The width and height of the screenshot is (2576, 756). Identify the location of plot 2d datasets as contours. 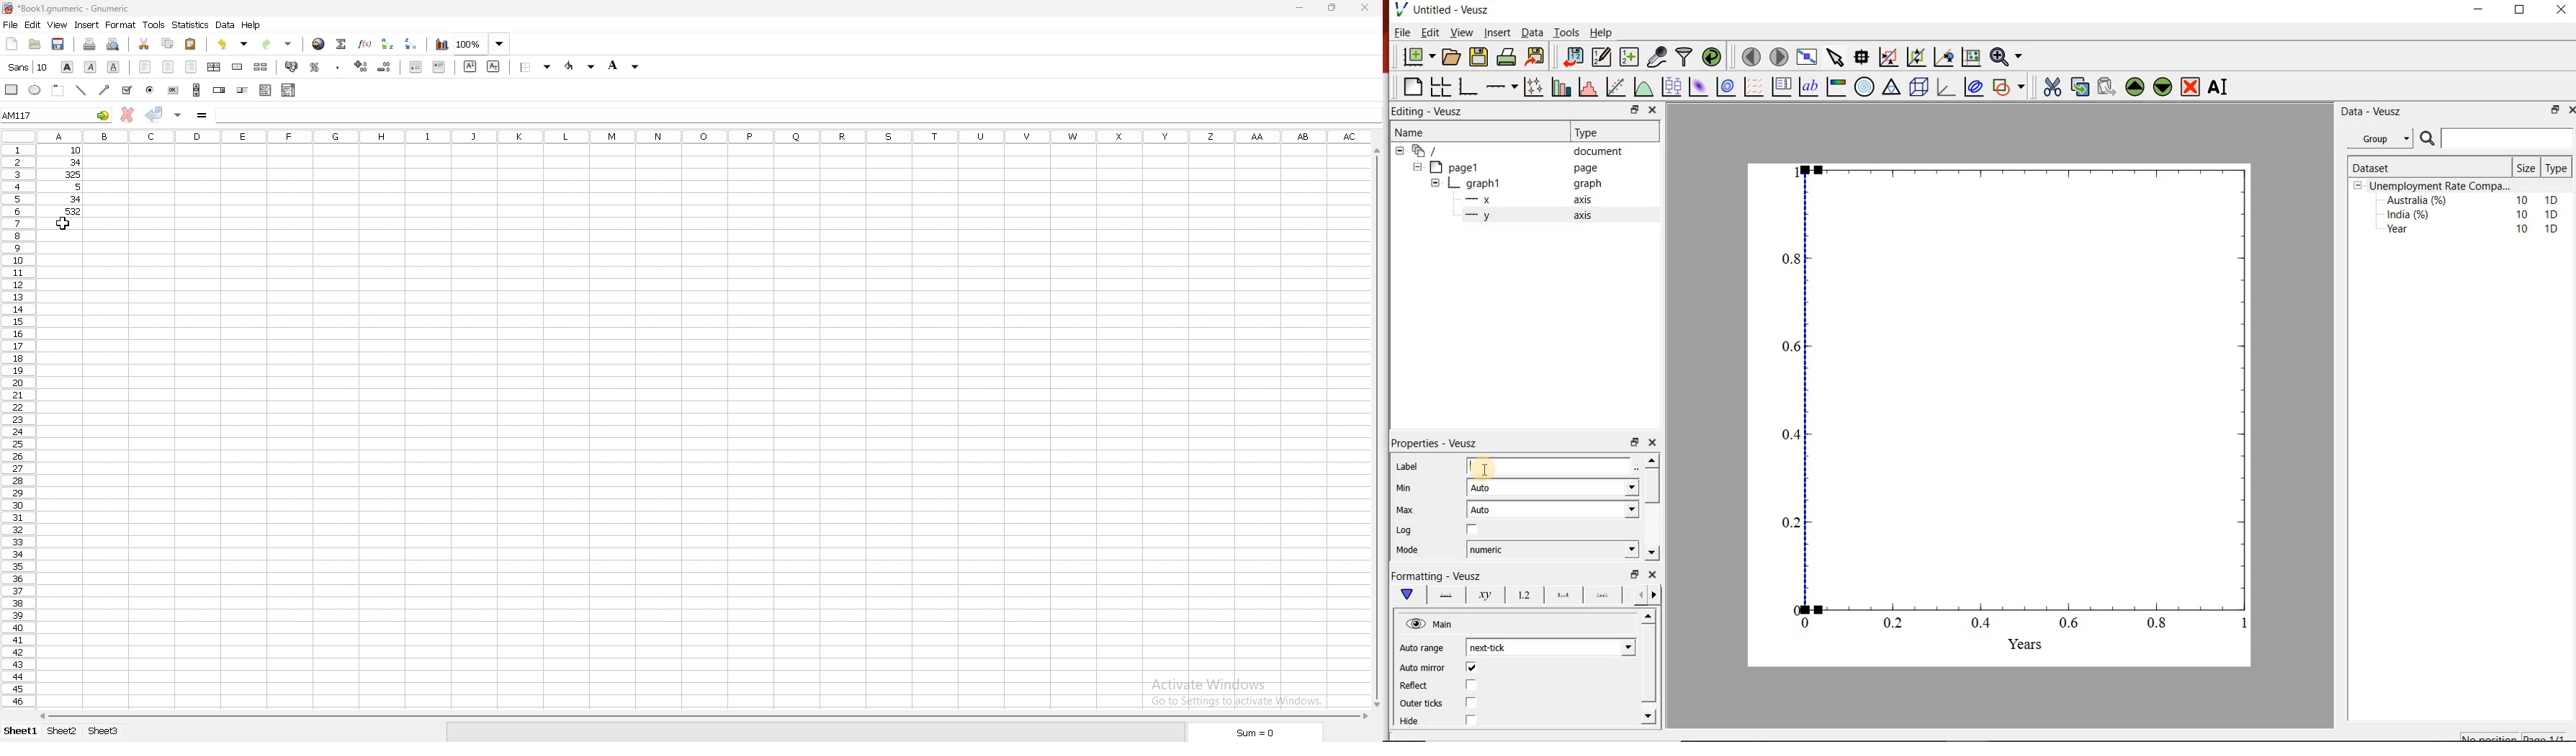
(1725, 87).